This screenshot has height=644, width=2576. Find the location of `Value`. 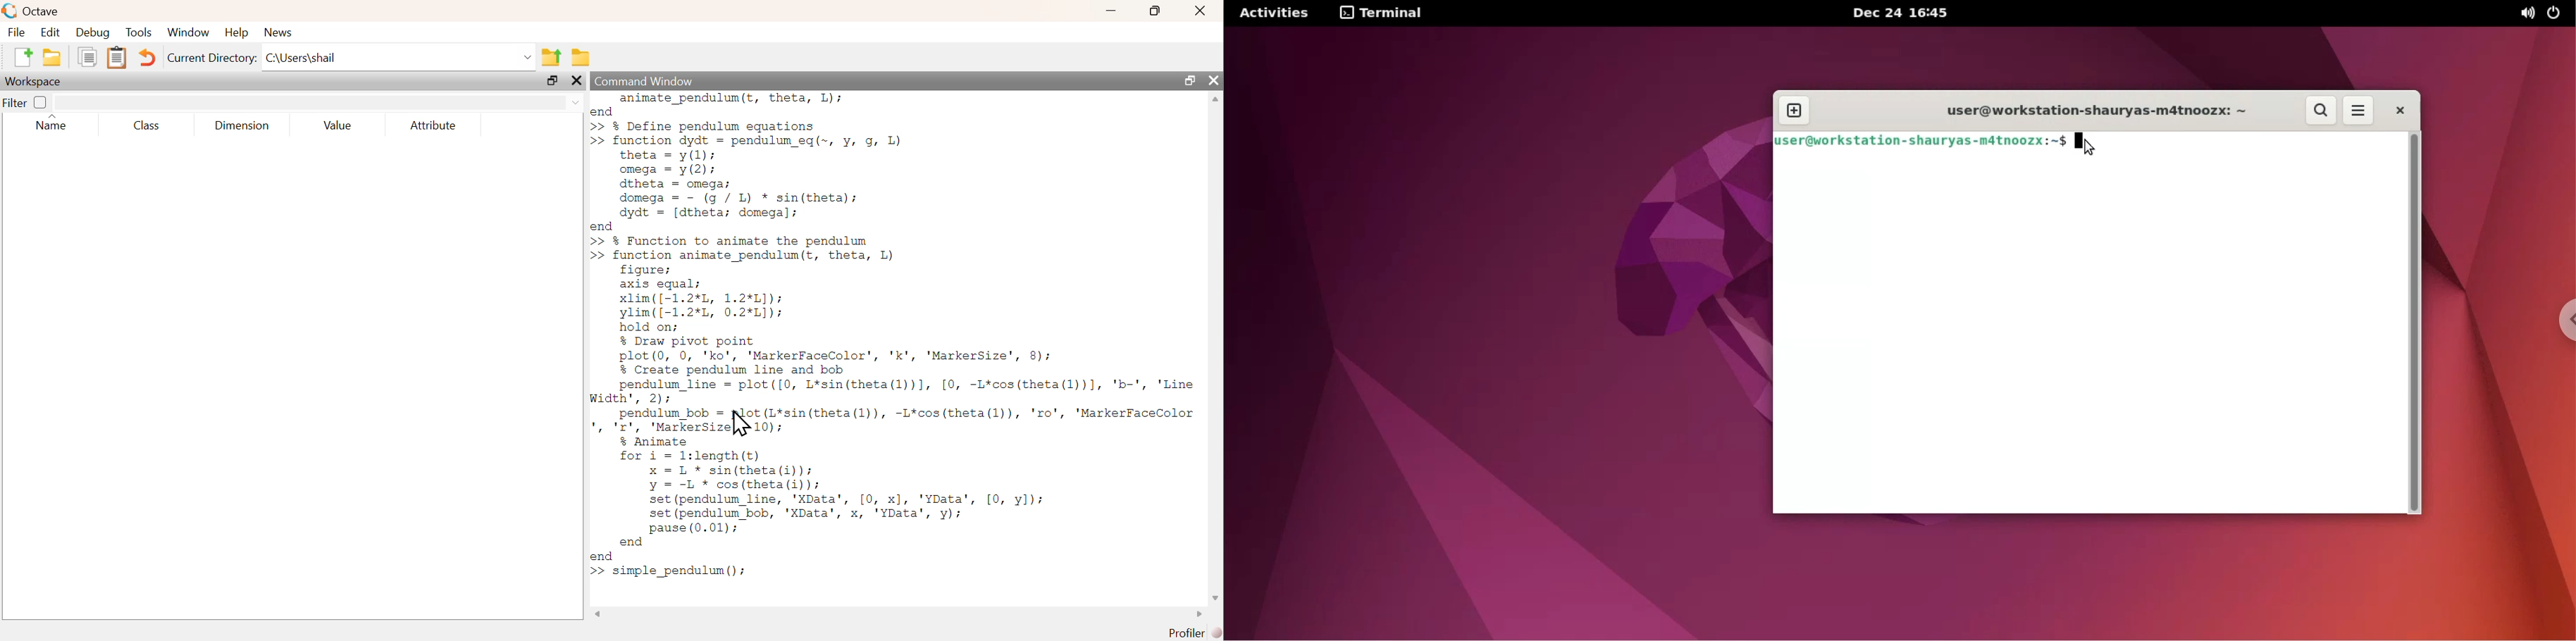

Value is located at coordinates (342, 126).